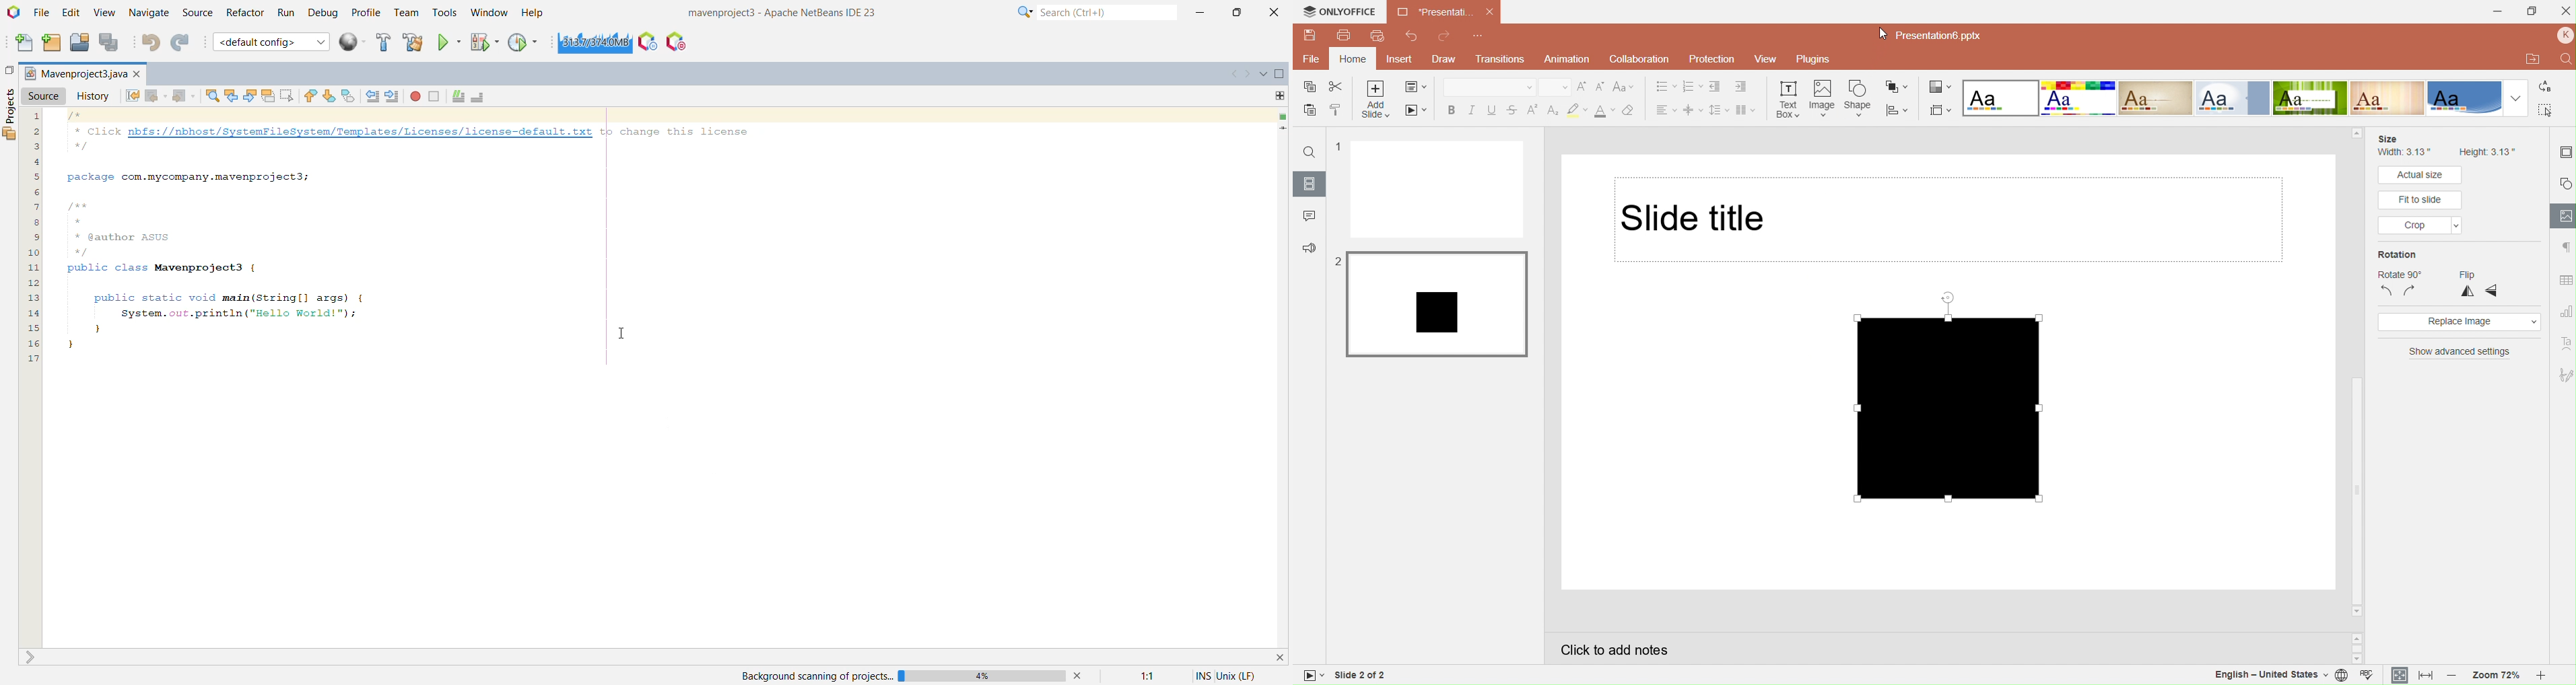  What do you see at coordinates (2545, 676) in the screenshot?
I see `Zoom in` at bounding box center [2545, 676].